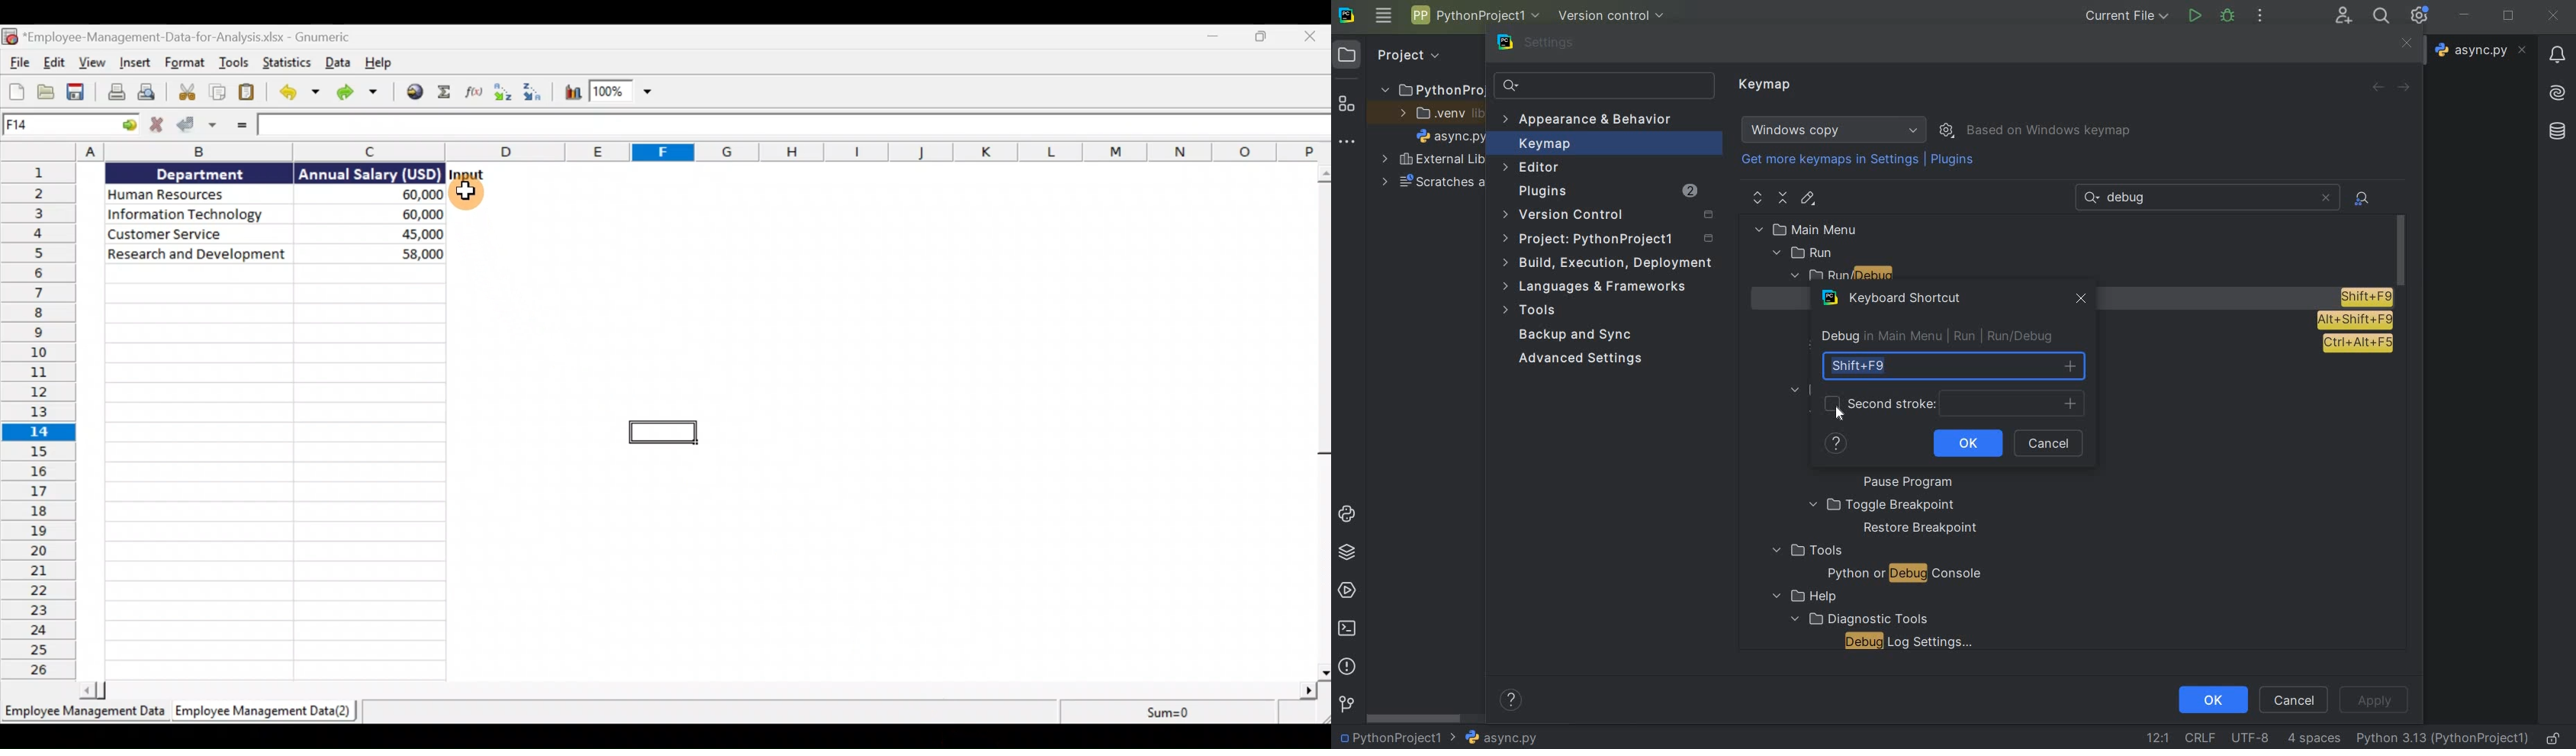 The image size is (2576, 756). Describe the element at coordinates (1415, 718) in the screenshot. I see `scrollbar` at that location.